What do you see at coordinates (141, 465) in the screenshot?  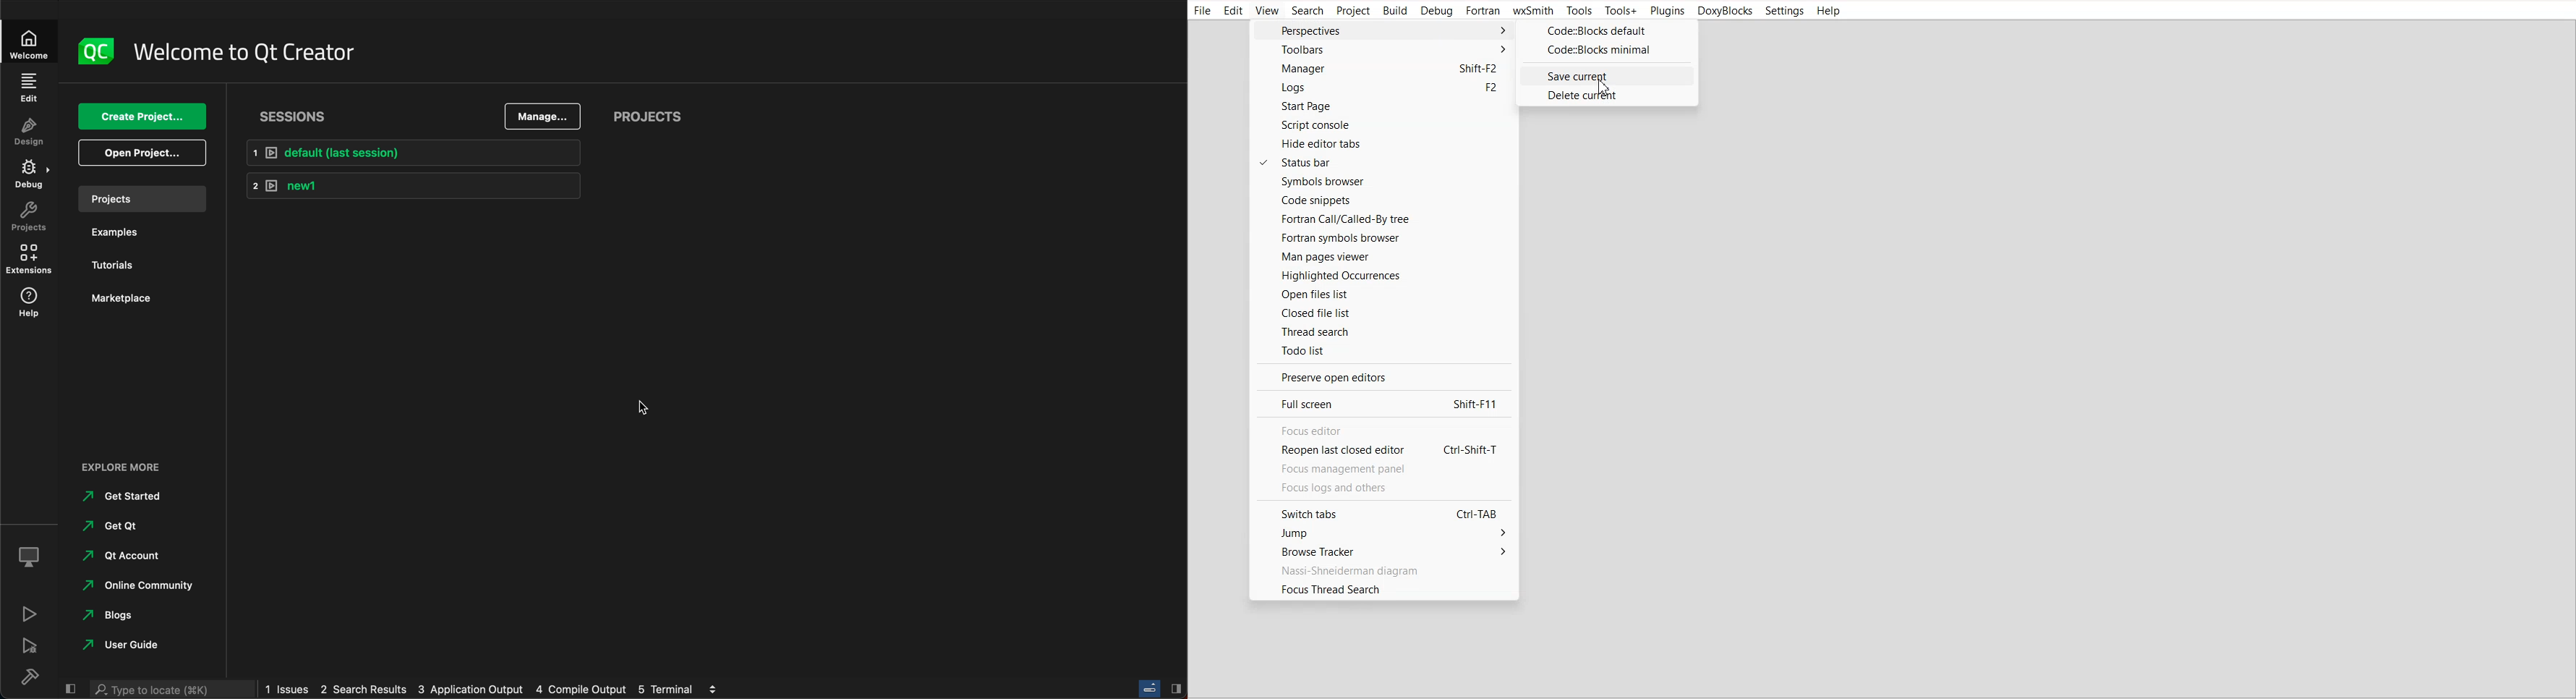 I see `Explore more` at bounding box center [141, 465].